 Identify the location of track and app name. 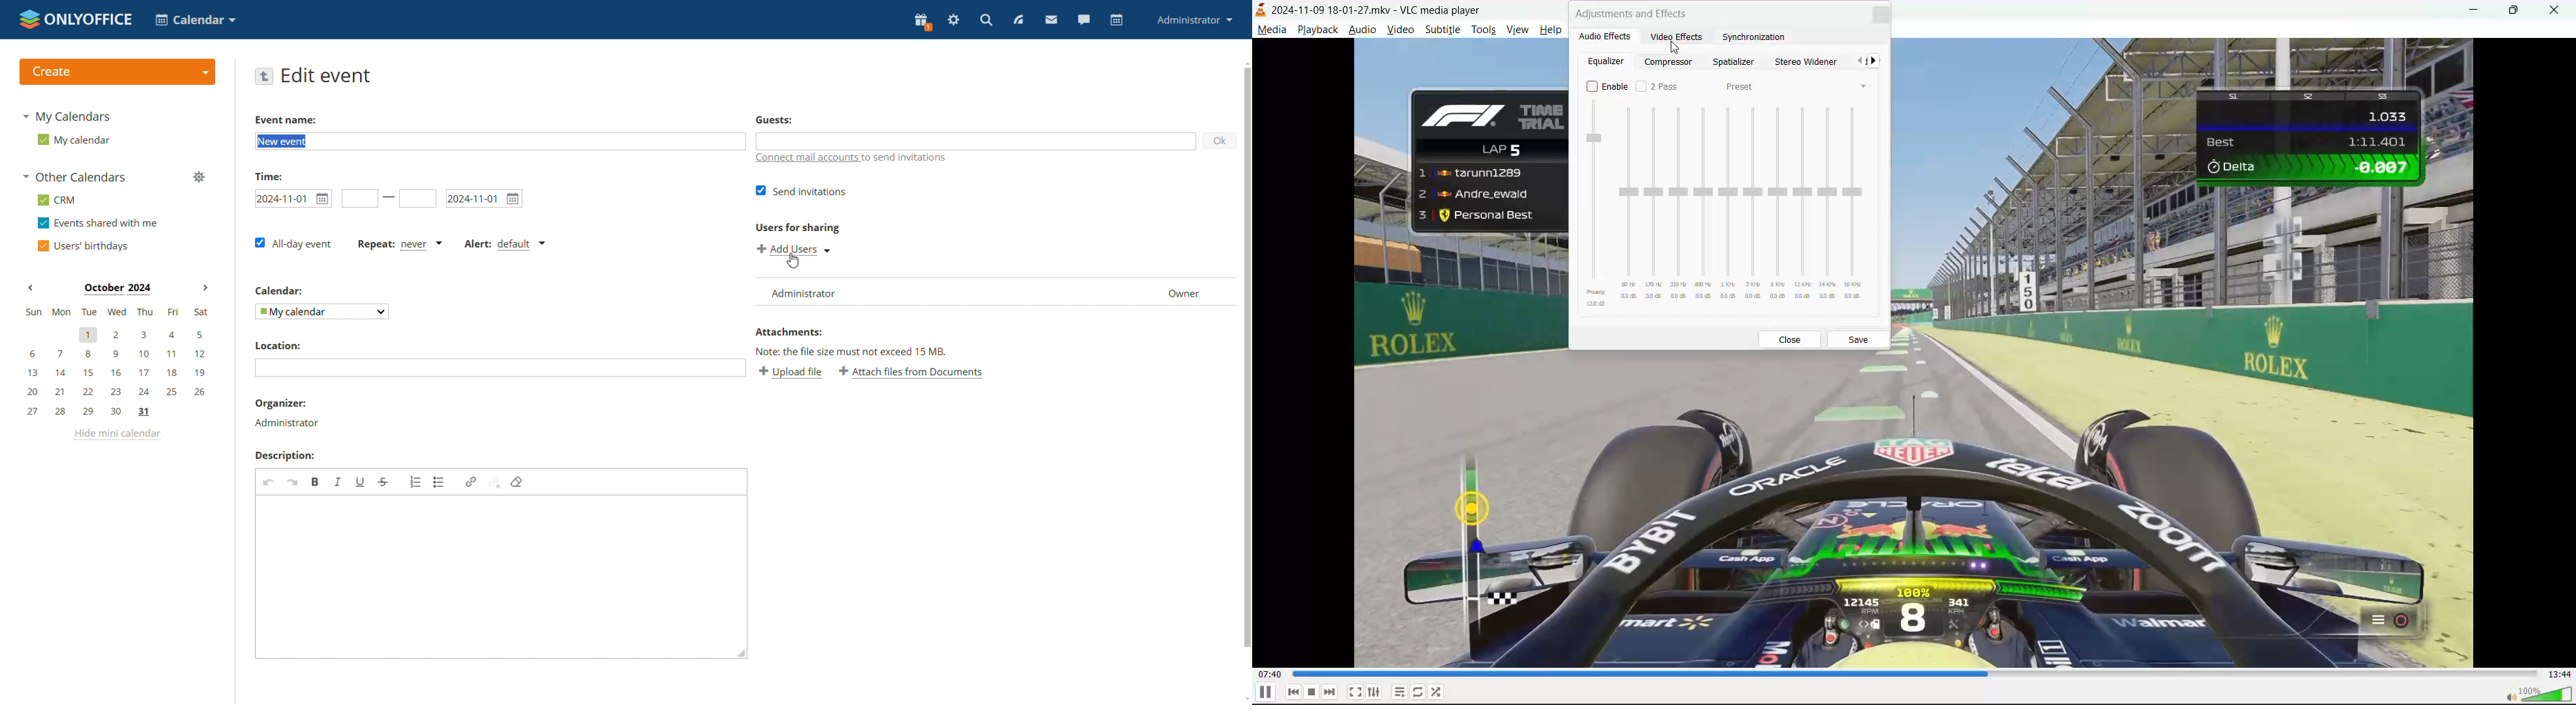
(1371, 9).